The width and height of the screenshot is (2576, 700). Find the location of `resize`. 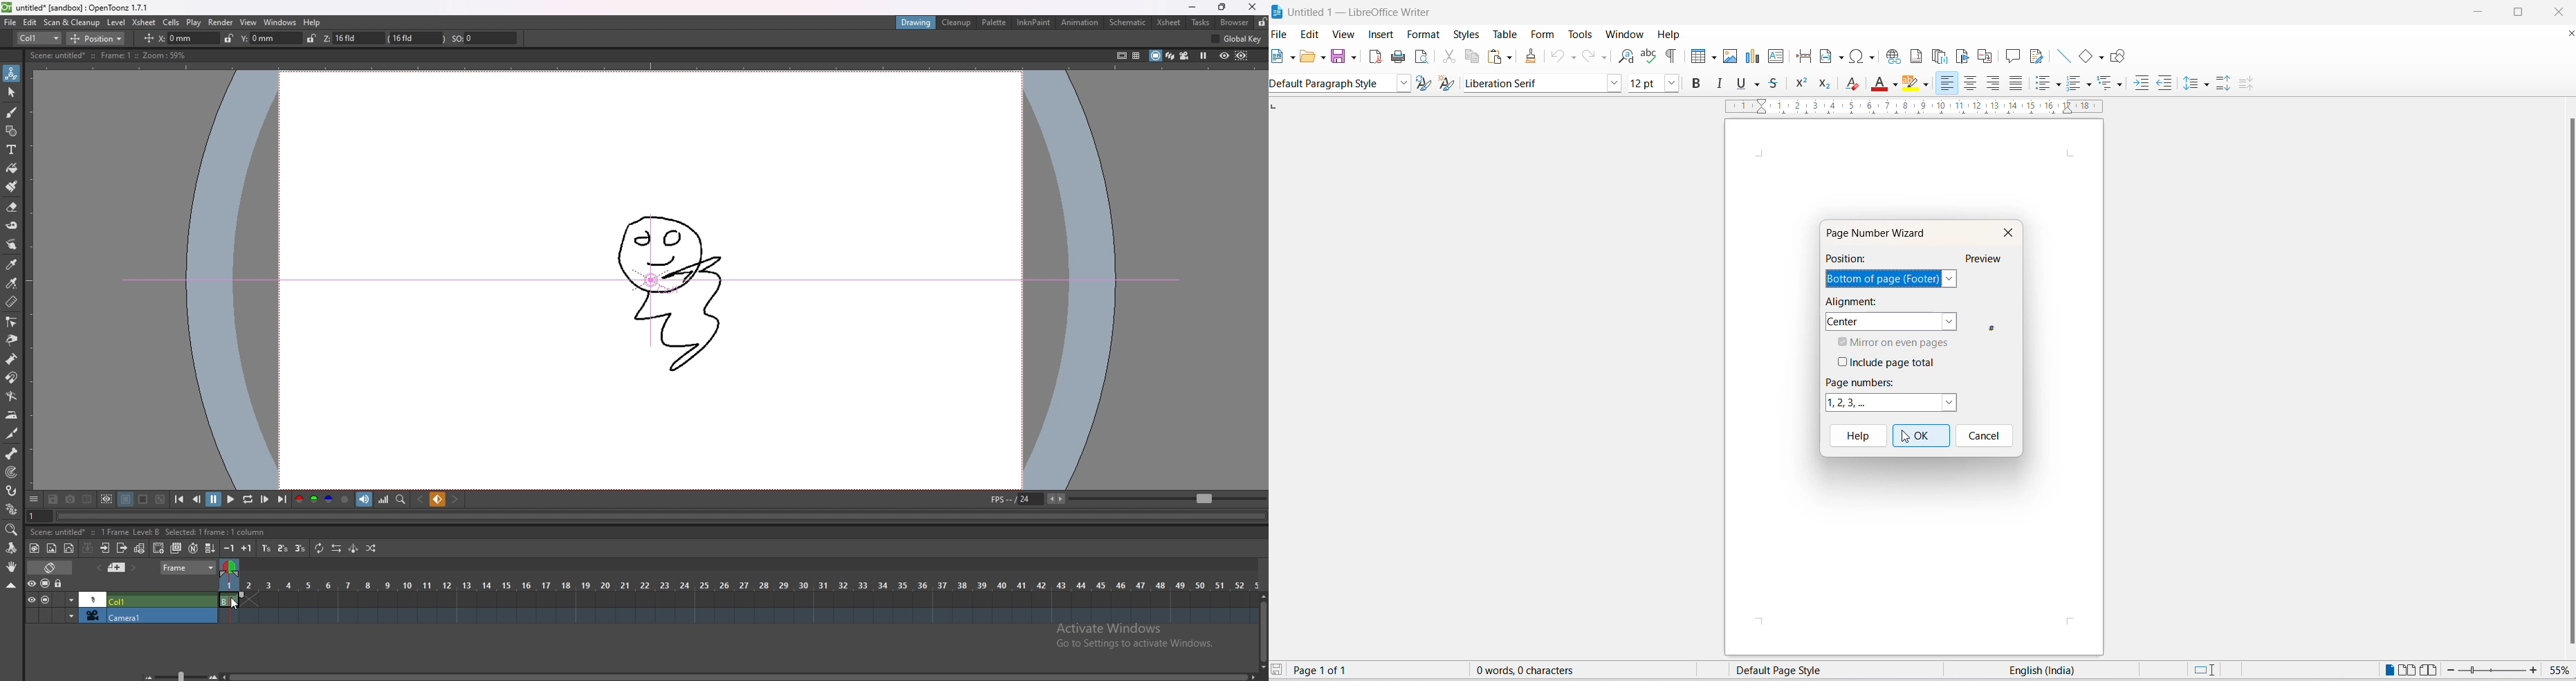

resize is located at coordinates (1220, 7).